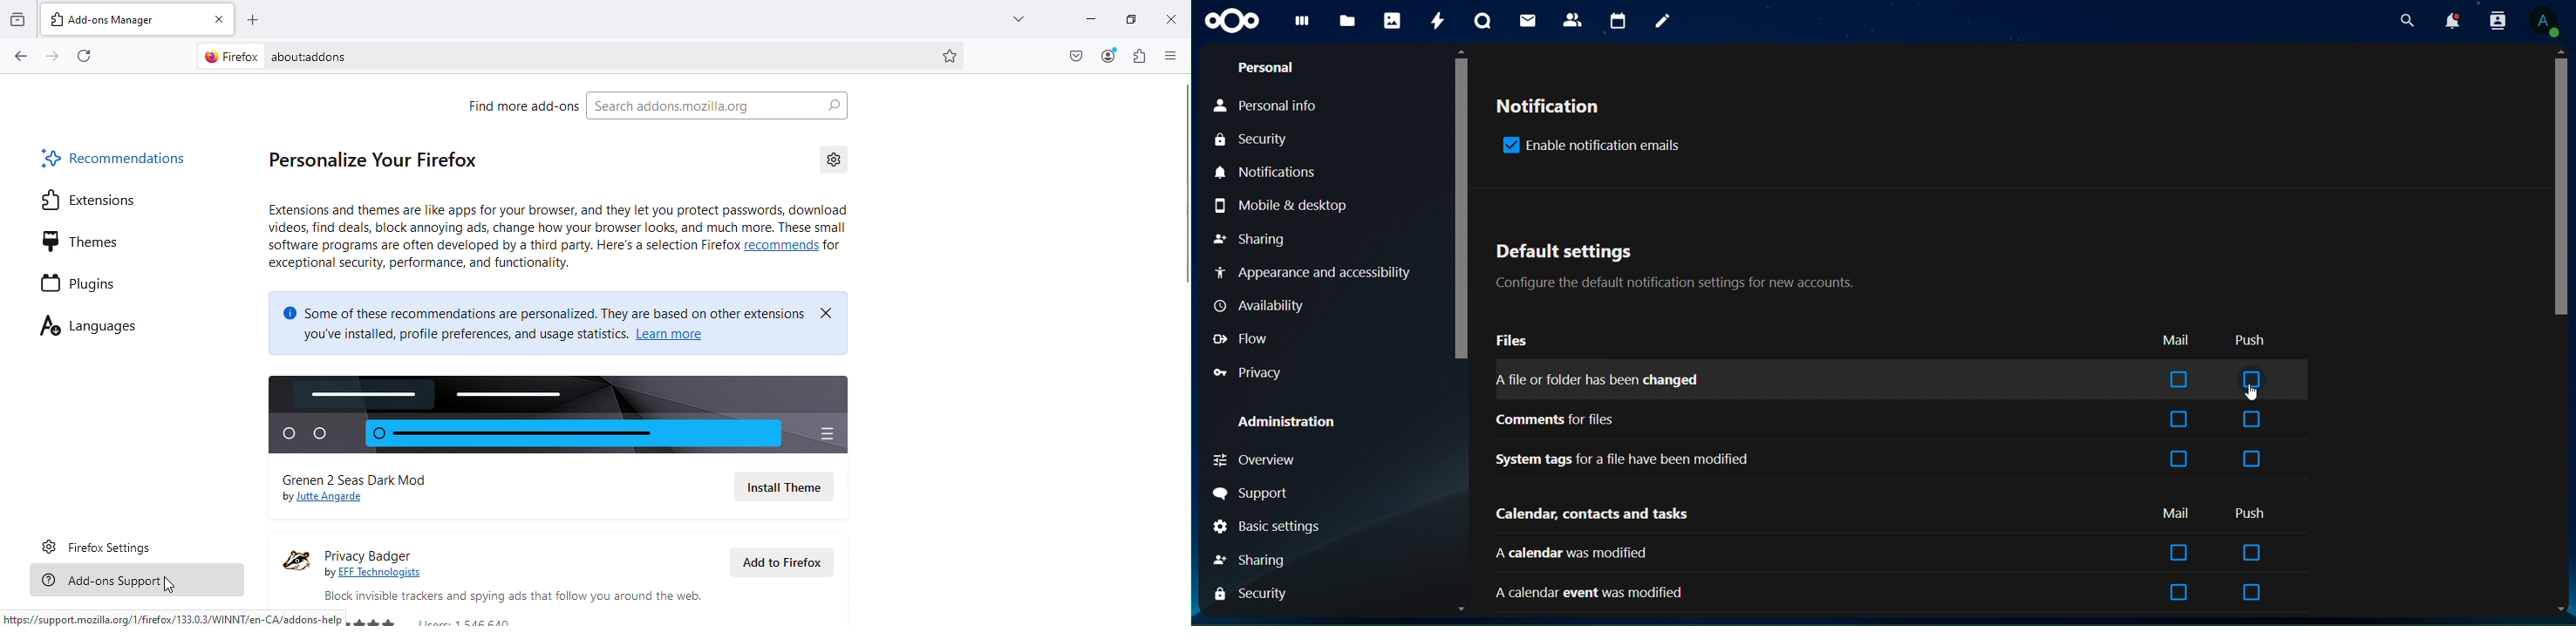  I want to click on box, so click(2179, 552).